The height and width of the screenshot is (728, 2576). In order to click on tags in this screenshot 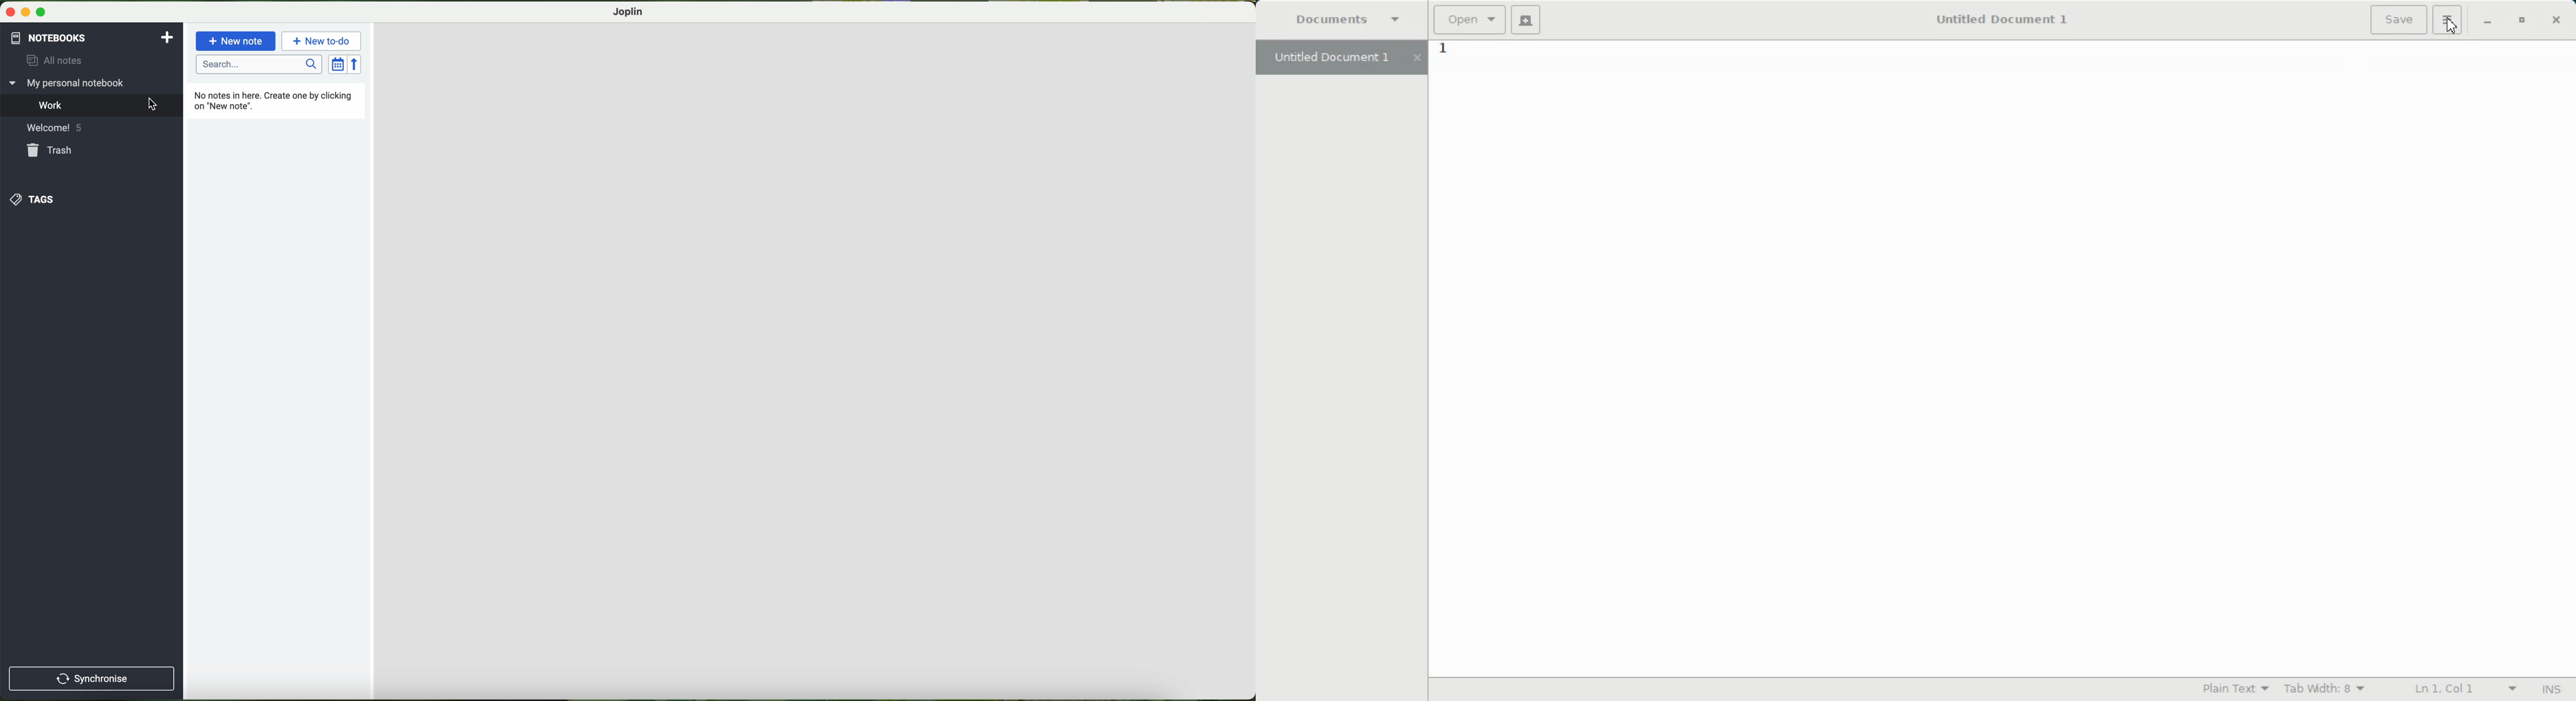, I will do `click(34, 199)`.